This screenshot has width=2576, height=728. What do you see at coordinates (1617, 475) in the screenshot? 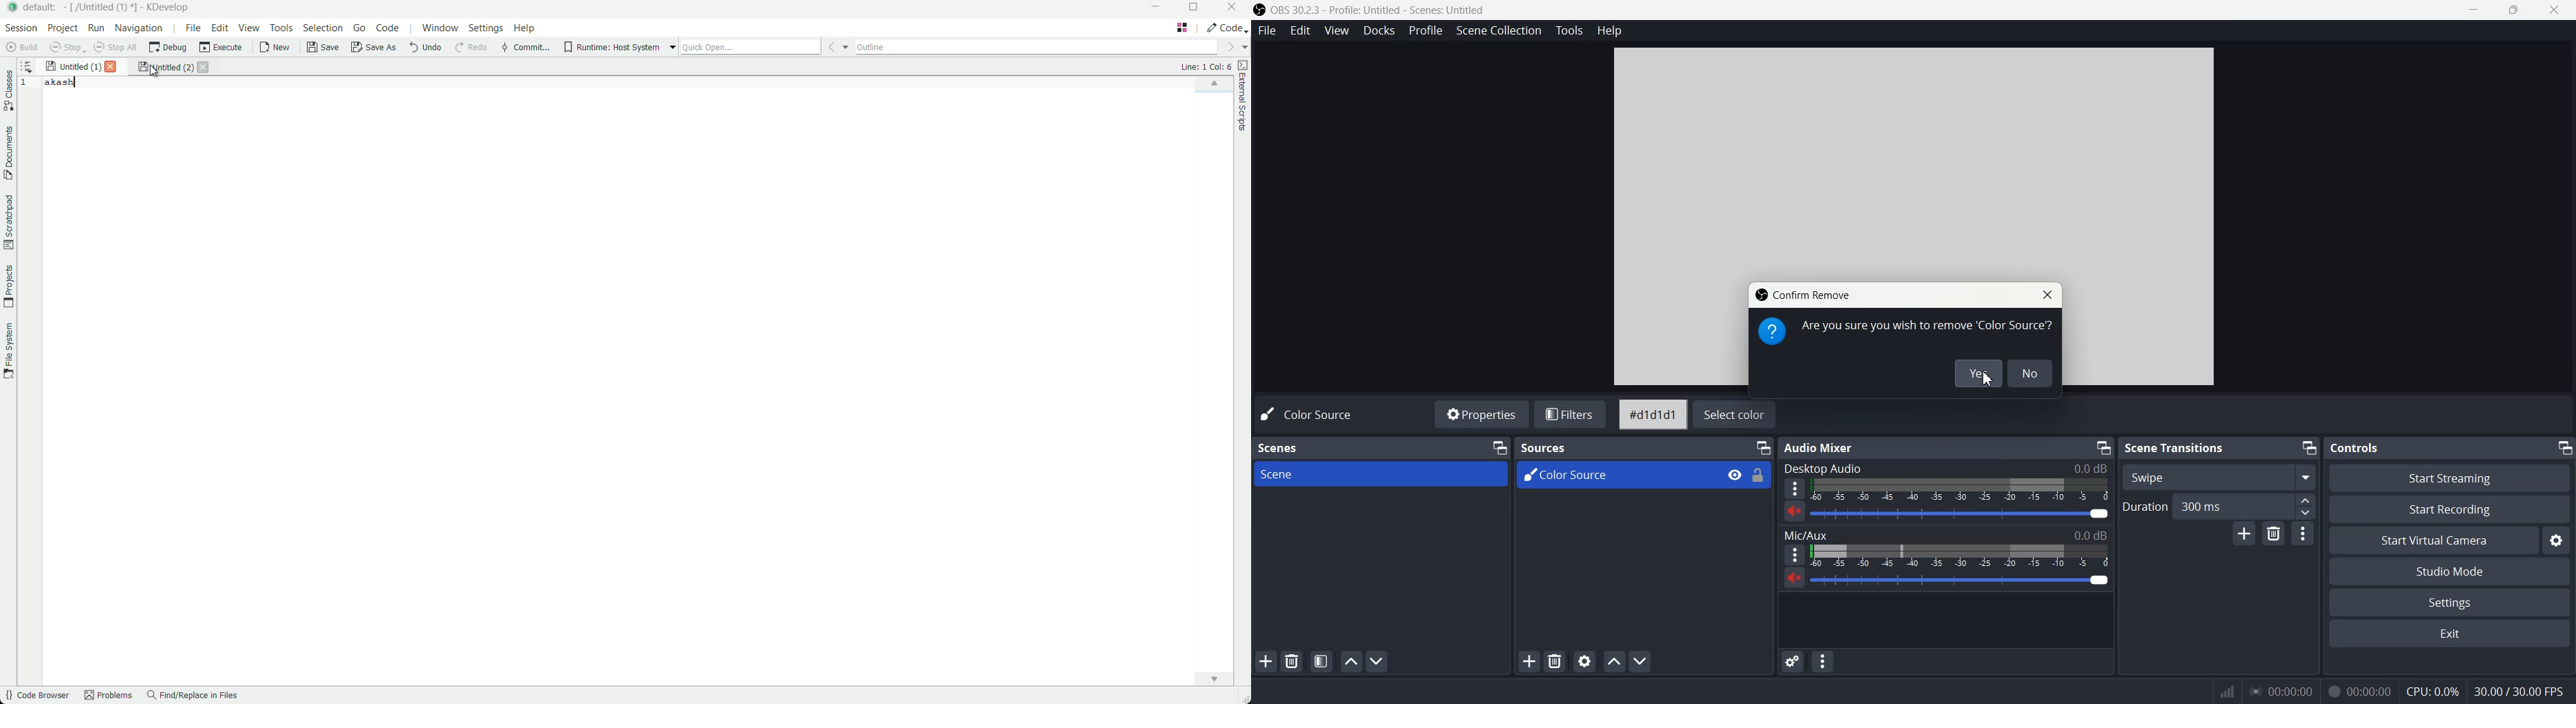
I see `Color Source` at bounding box center [1617, 475].